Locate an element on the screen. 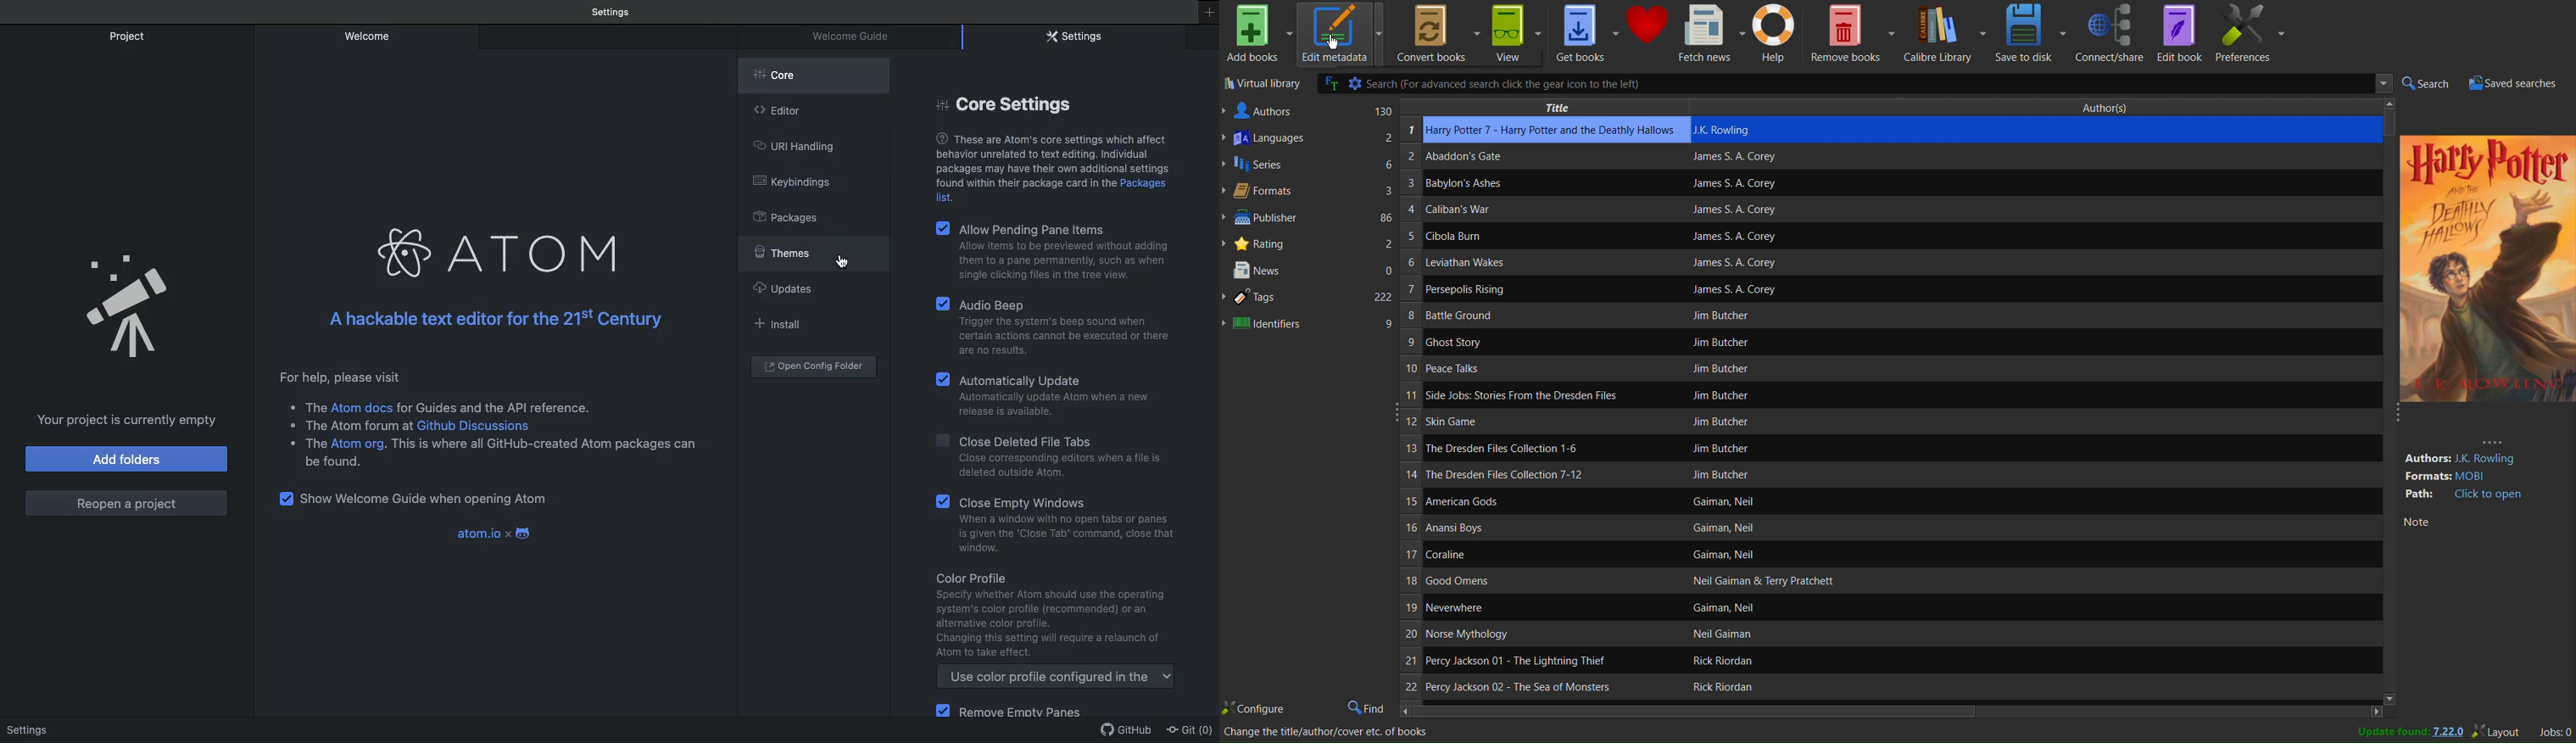 This screenshot has width=2576, height=756. author's name is located at coordinates (2017, 159).